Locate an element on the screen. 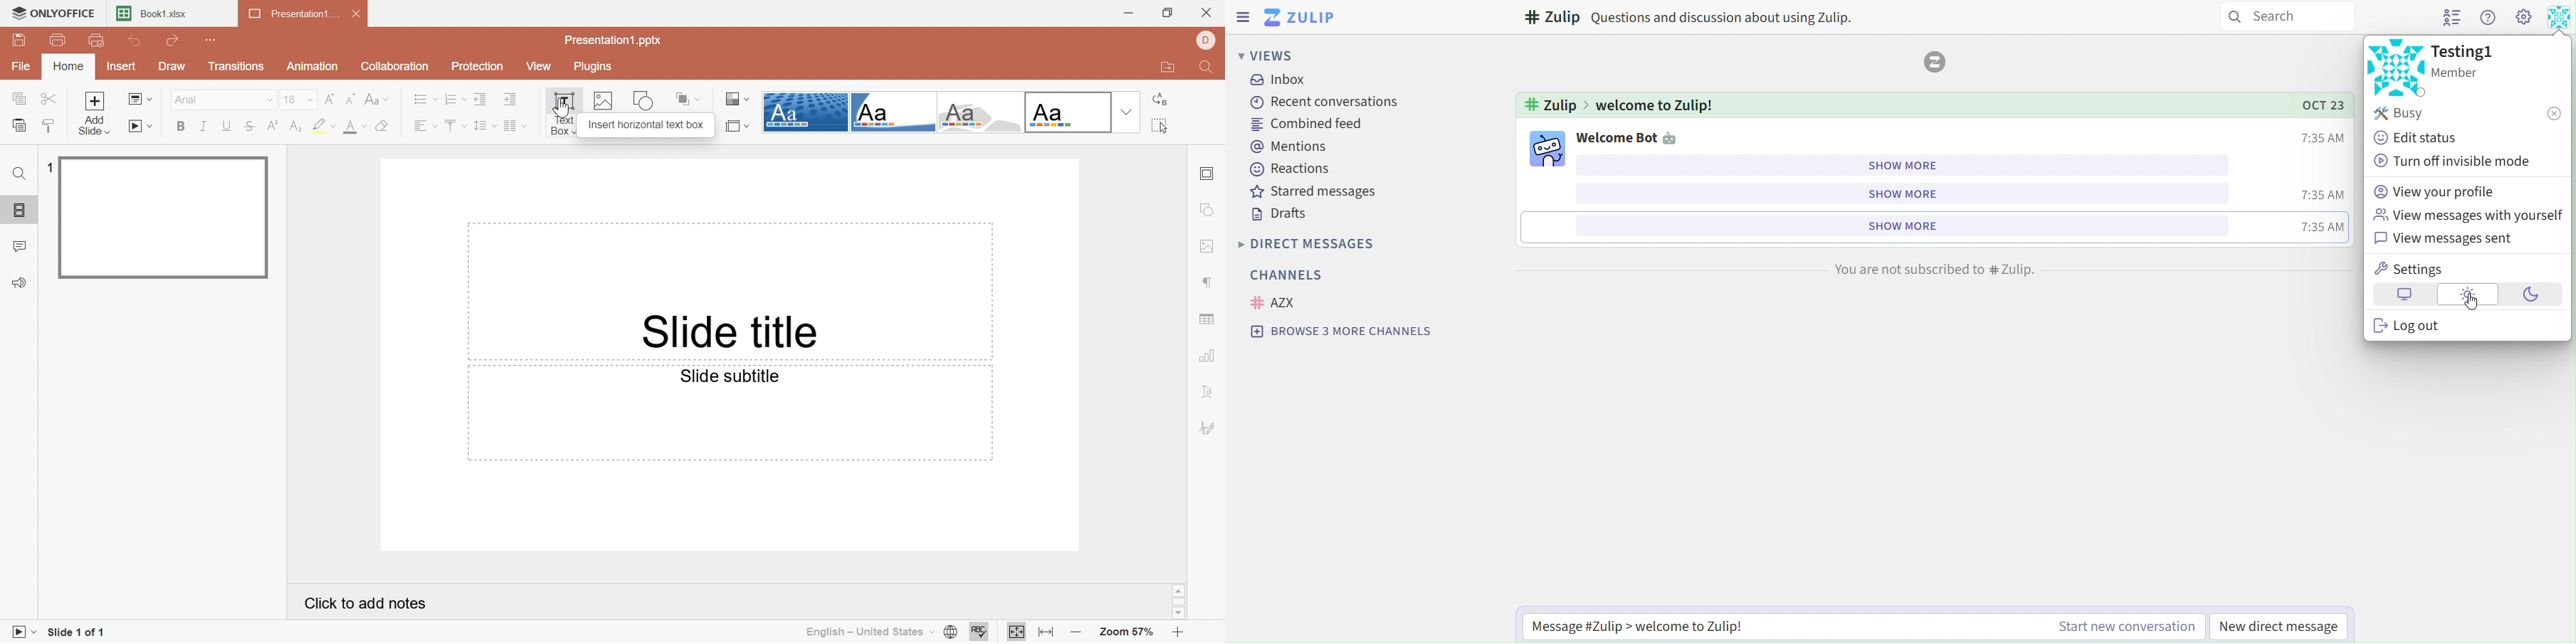 This screenshot has width=2576, height=644. Find is located at coordinates (20, 173).